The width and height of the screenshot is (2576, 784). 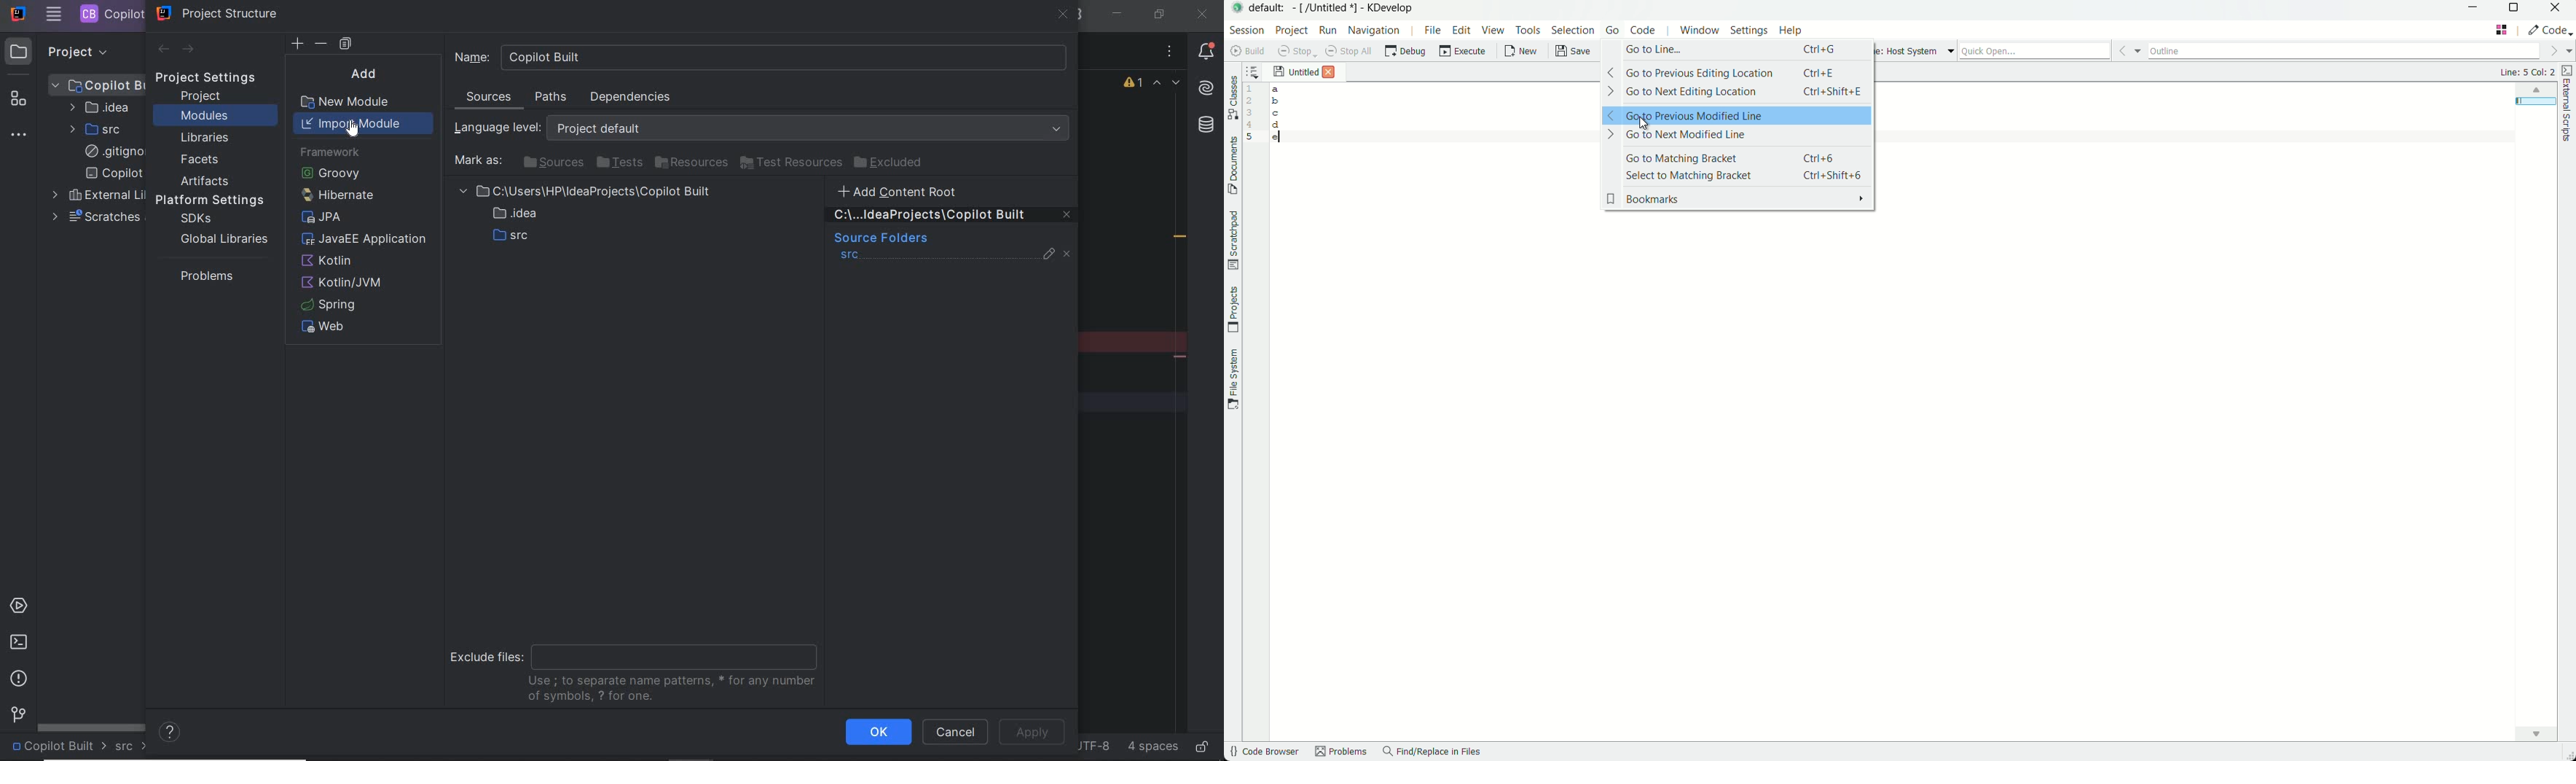 I want to click on make file ready only, so click(x=1201, y=746).